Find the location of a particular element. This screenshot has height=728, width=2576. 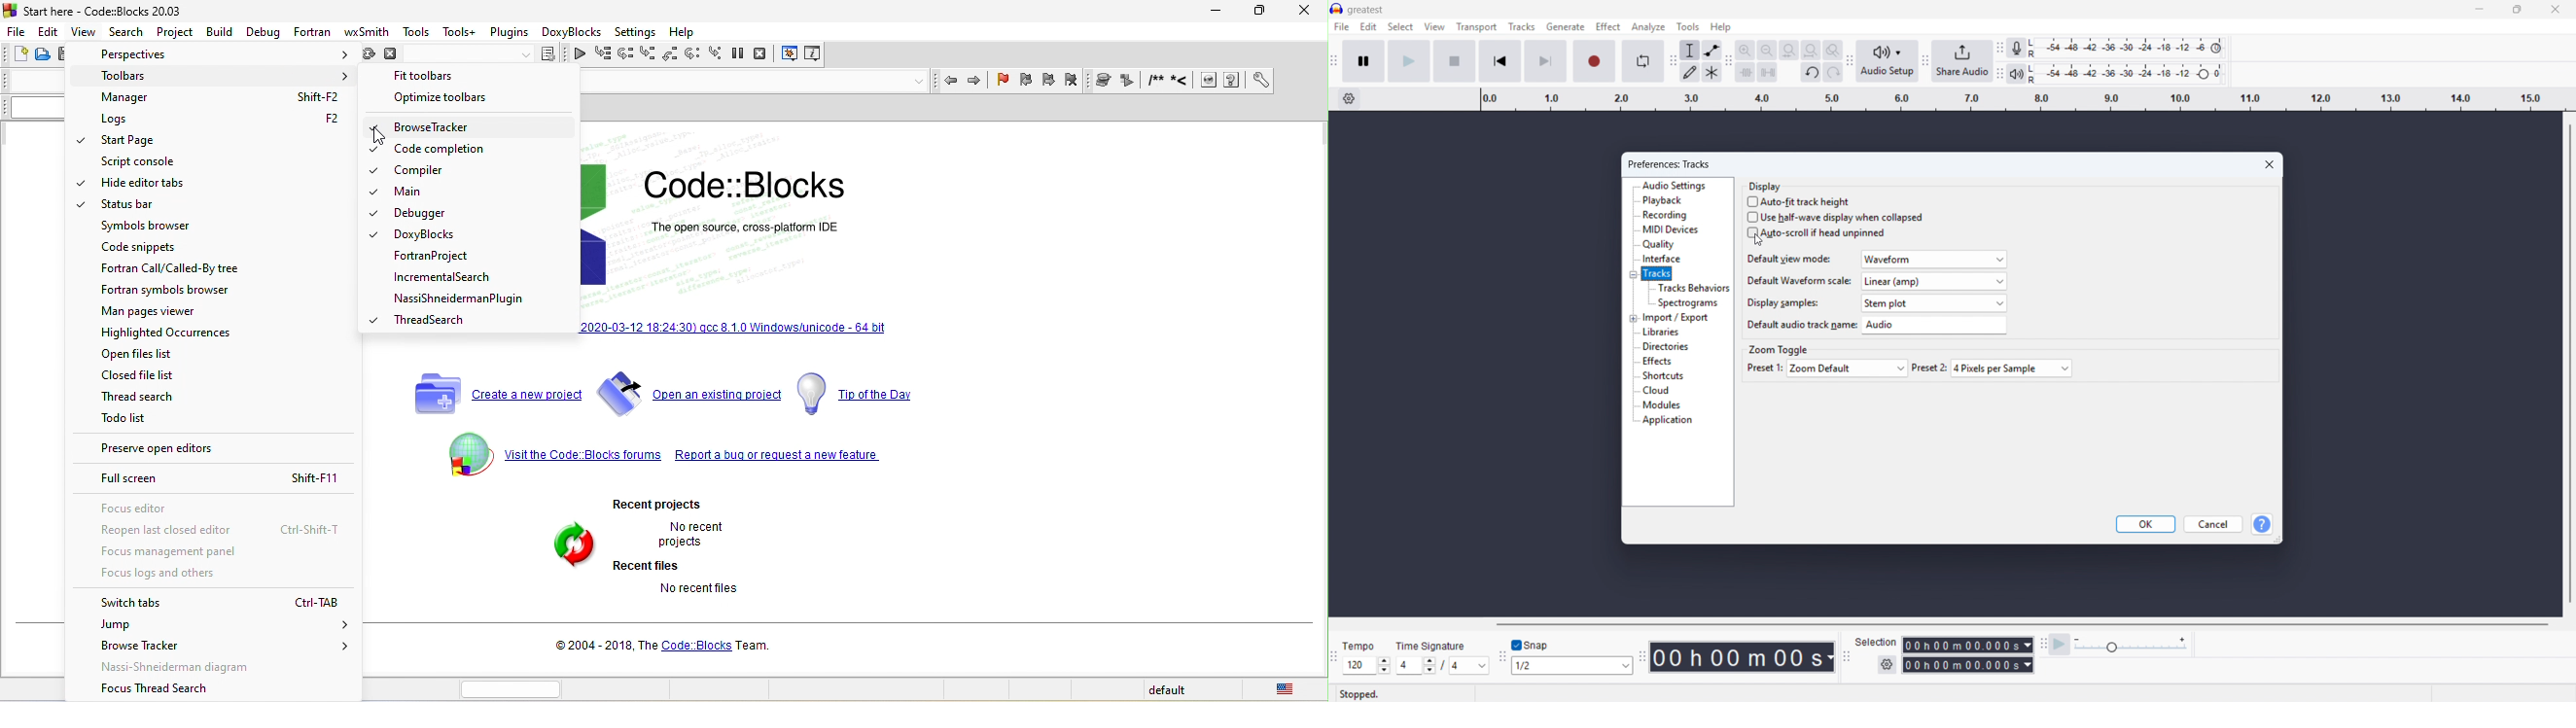

full screen is located at coordinates (221, 479).